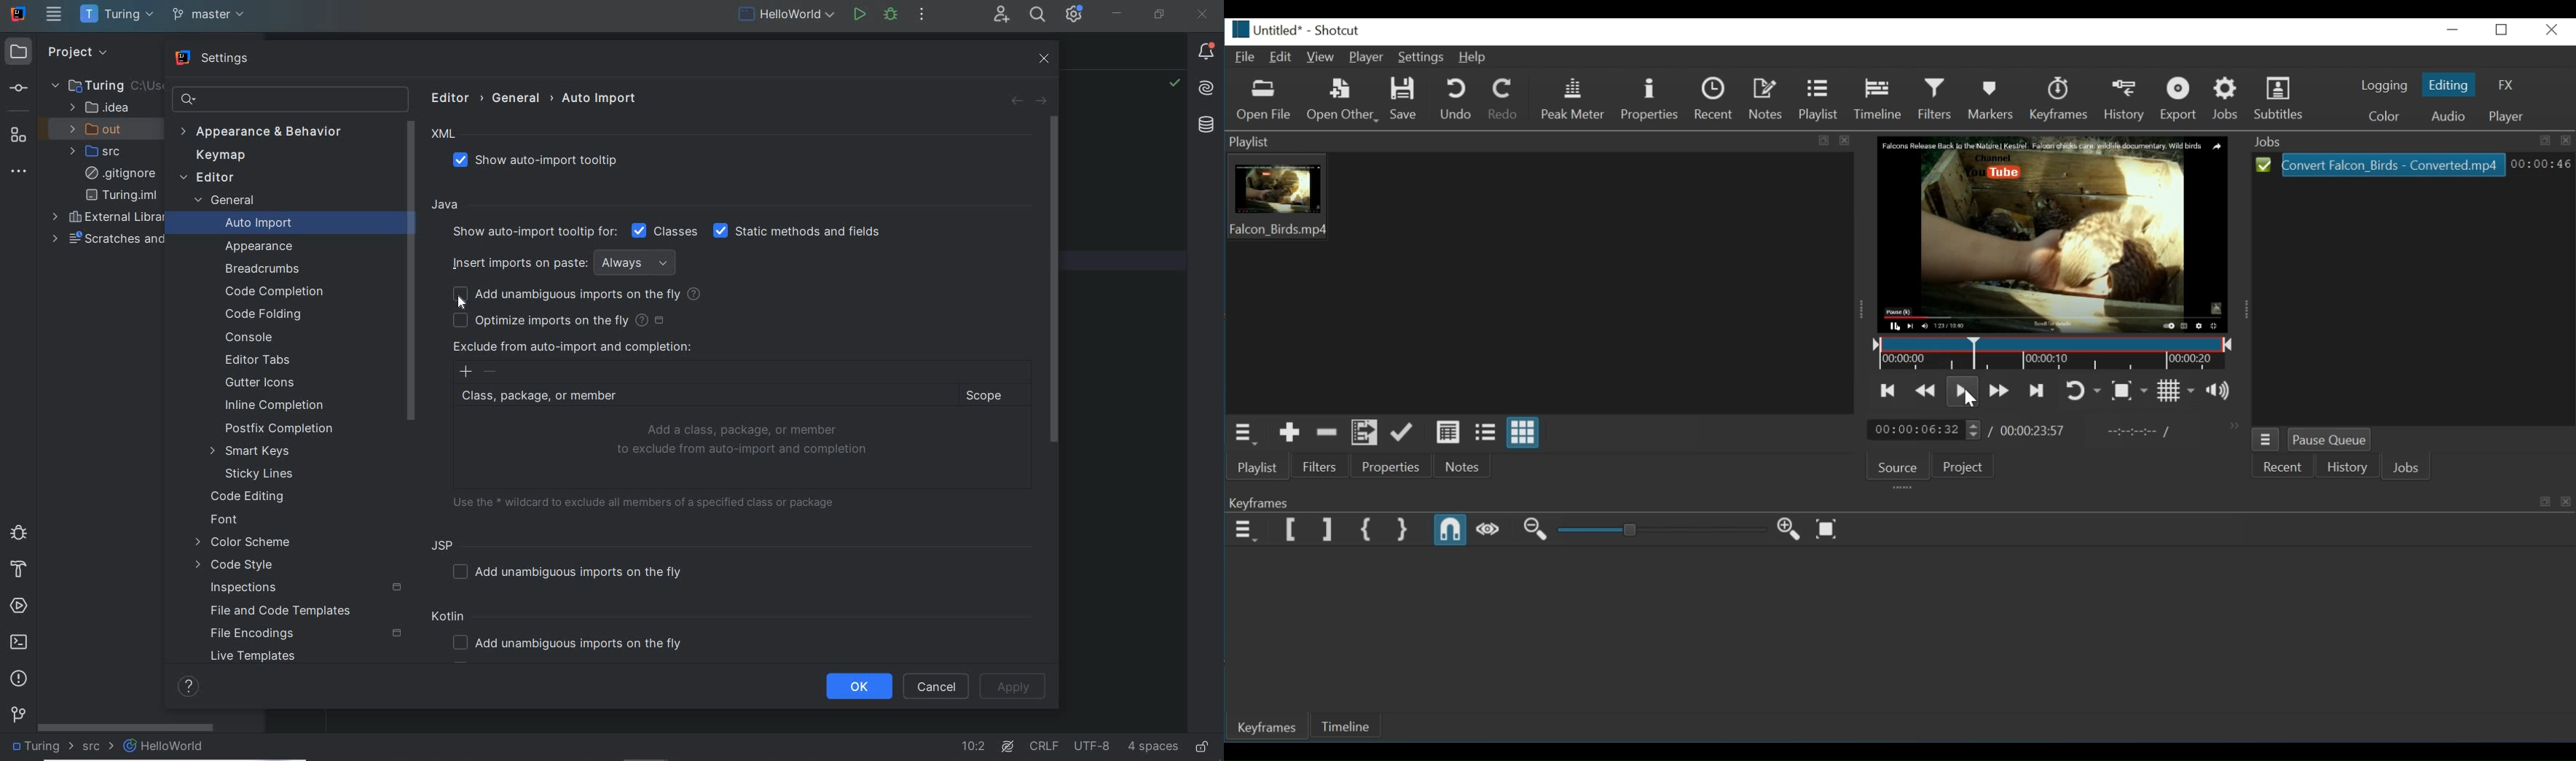 The width and height of the screenshot is (2576, 784). Describe the element at coordinates (111, 218) in the screenshot. I see `external libraries` at that location.